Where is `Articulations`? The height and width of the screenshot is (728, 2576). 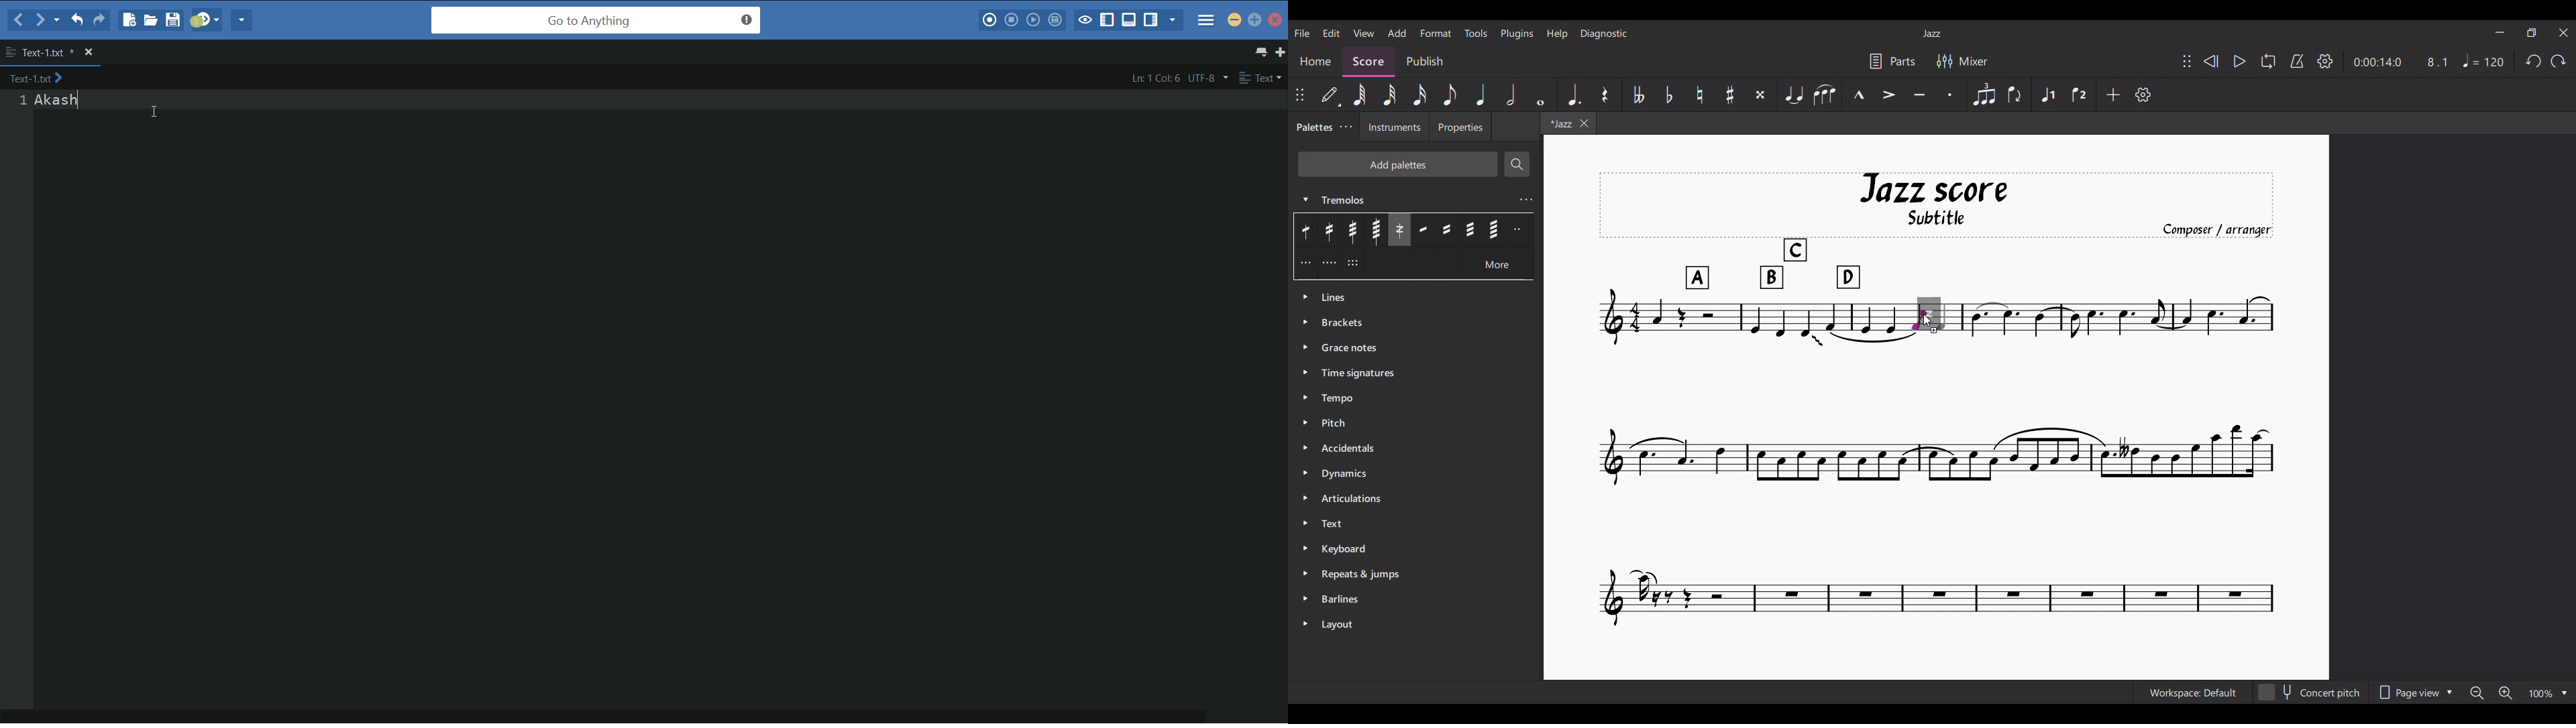 Articulations is located at coordinates (1415, 499).